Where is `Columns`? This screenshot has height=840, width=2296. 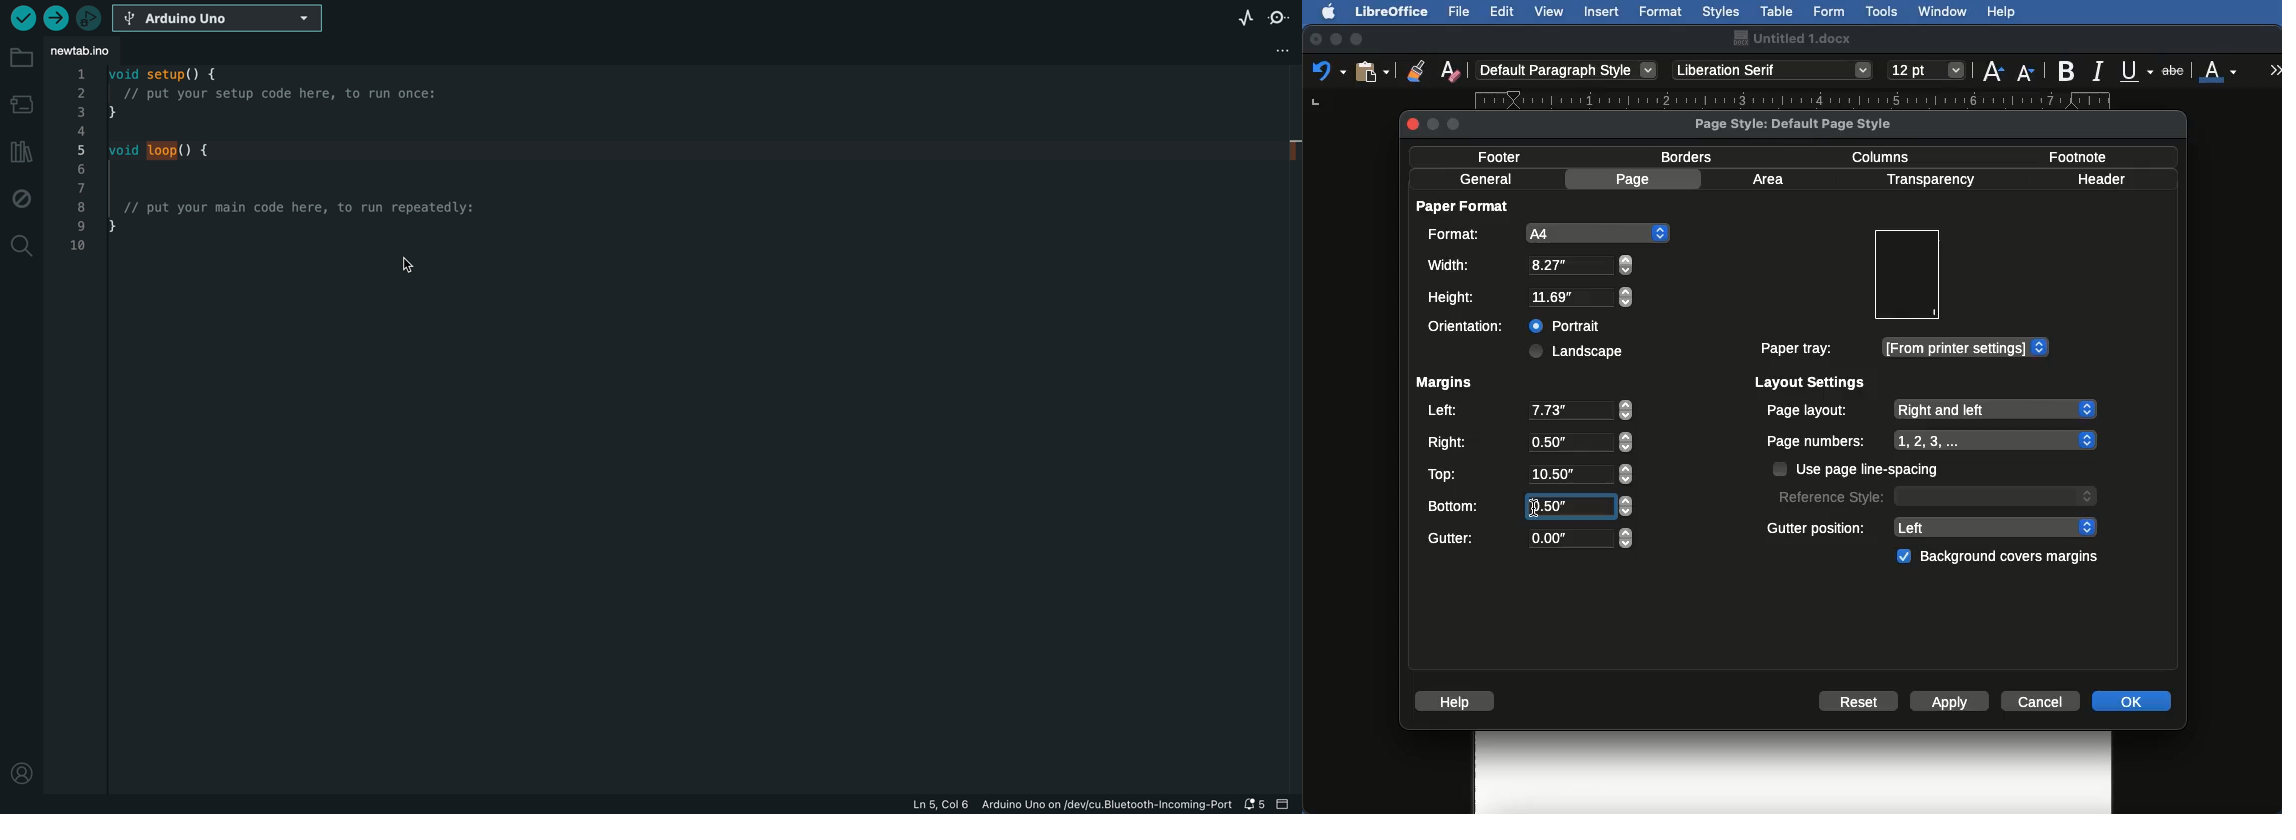 Columns is located at coordinates (1886, 155).